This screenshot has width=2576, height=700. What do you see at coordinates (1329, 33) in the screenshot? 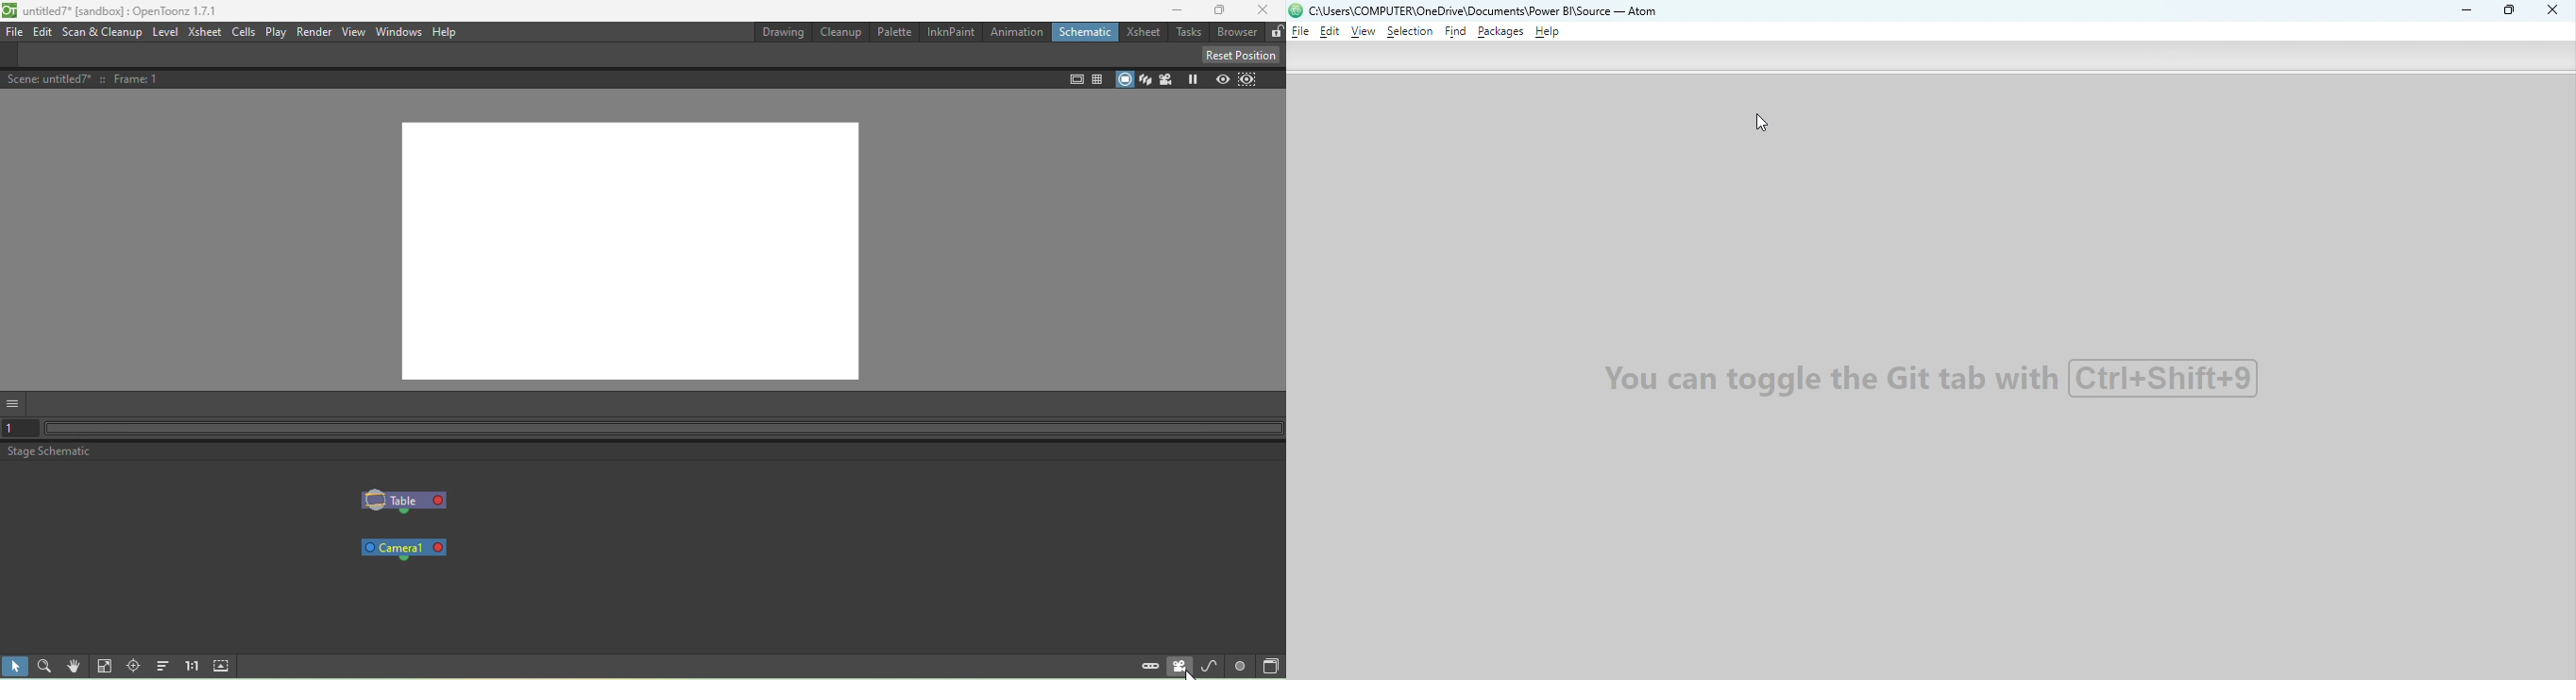
I see `Edit` at bounding box center [1329, 33].